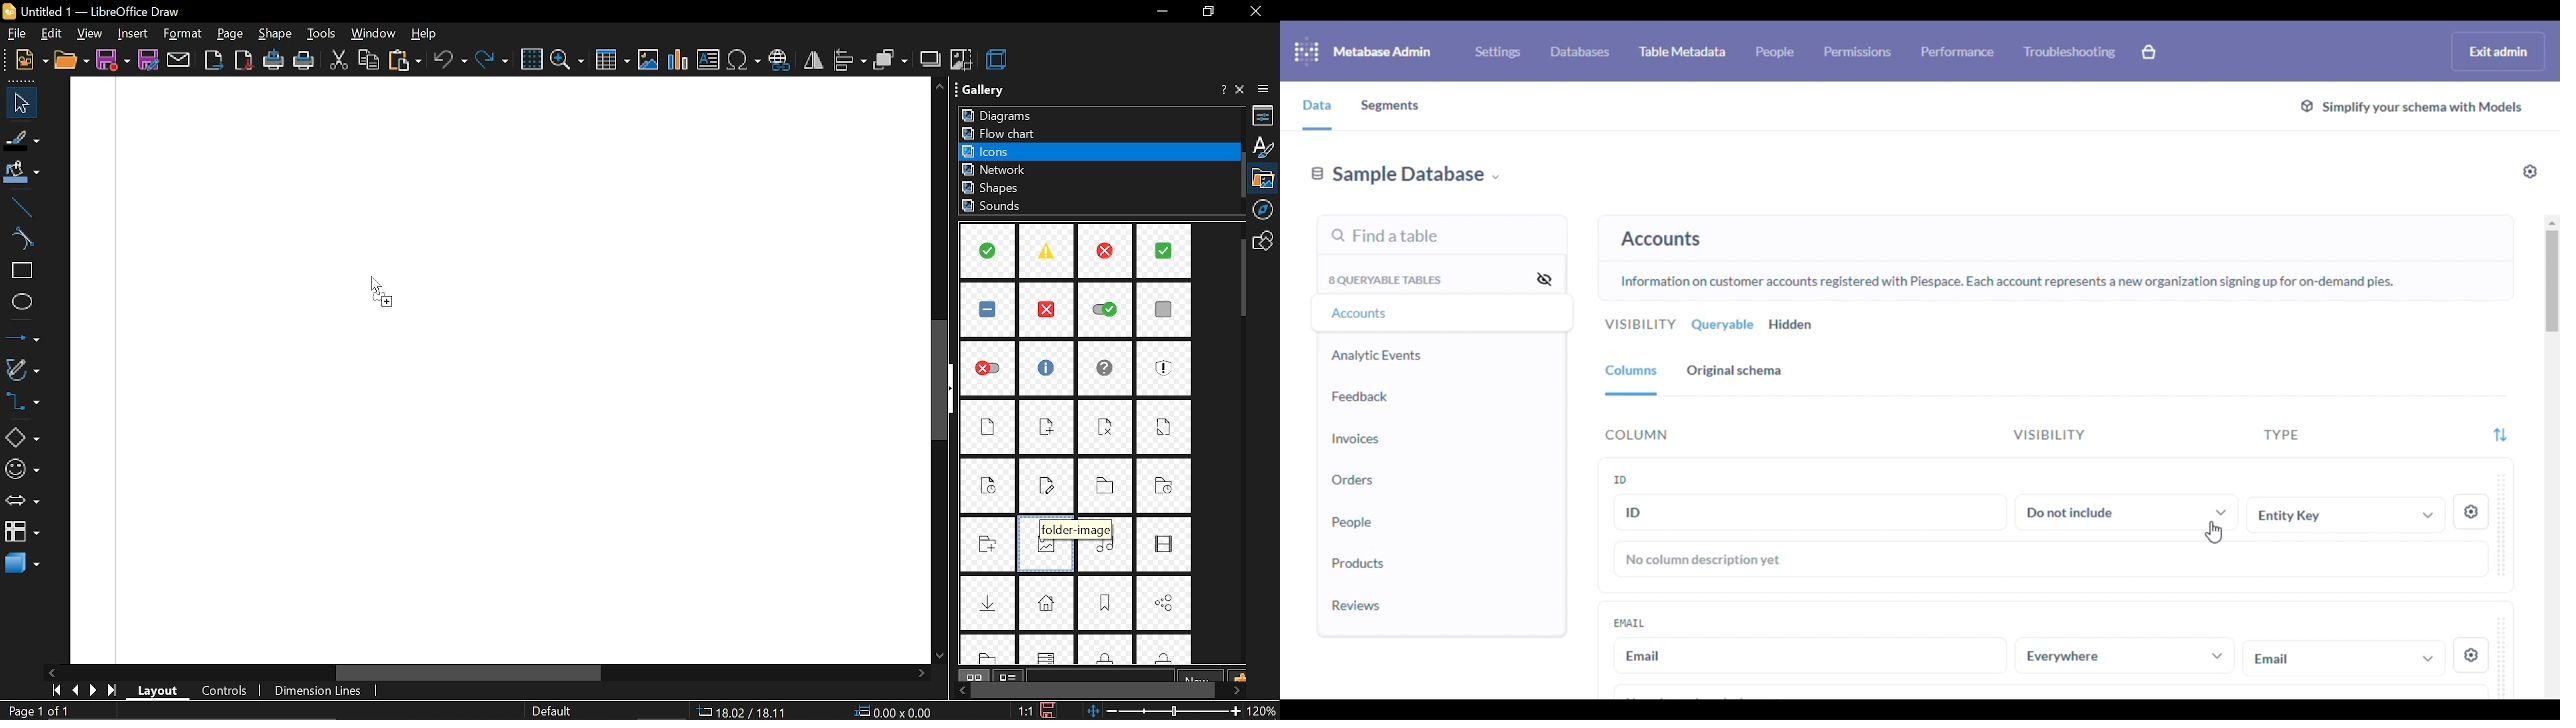 This screenshot has height=728, width=2576. I want to click on crop, so click(962, 62).